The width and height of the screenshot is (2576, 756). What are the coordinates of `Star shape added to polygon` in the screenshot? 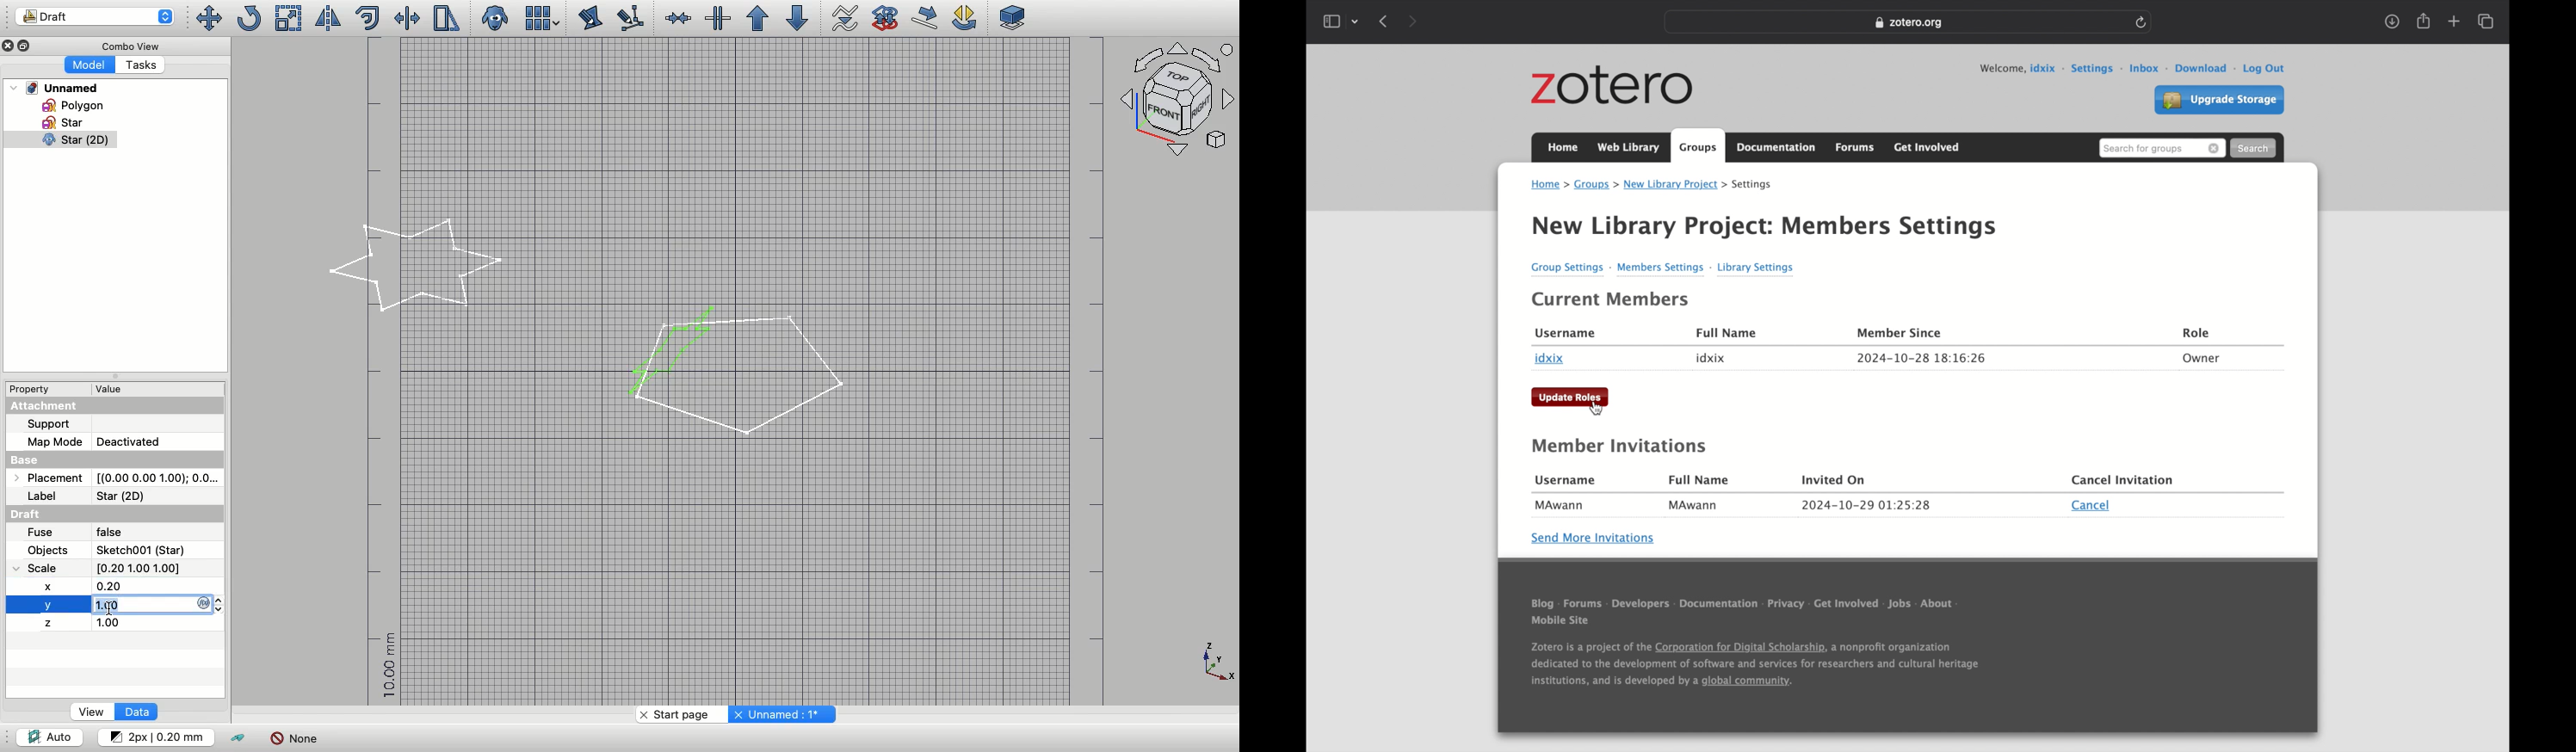 It's located at (732, 358).